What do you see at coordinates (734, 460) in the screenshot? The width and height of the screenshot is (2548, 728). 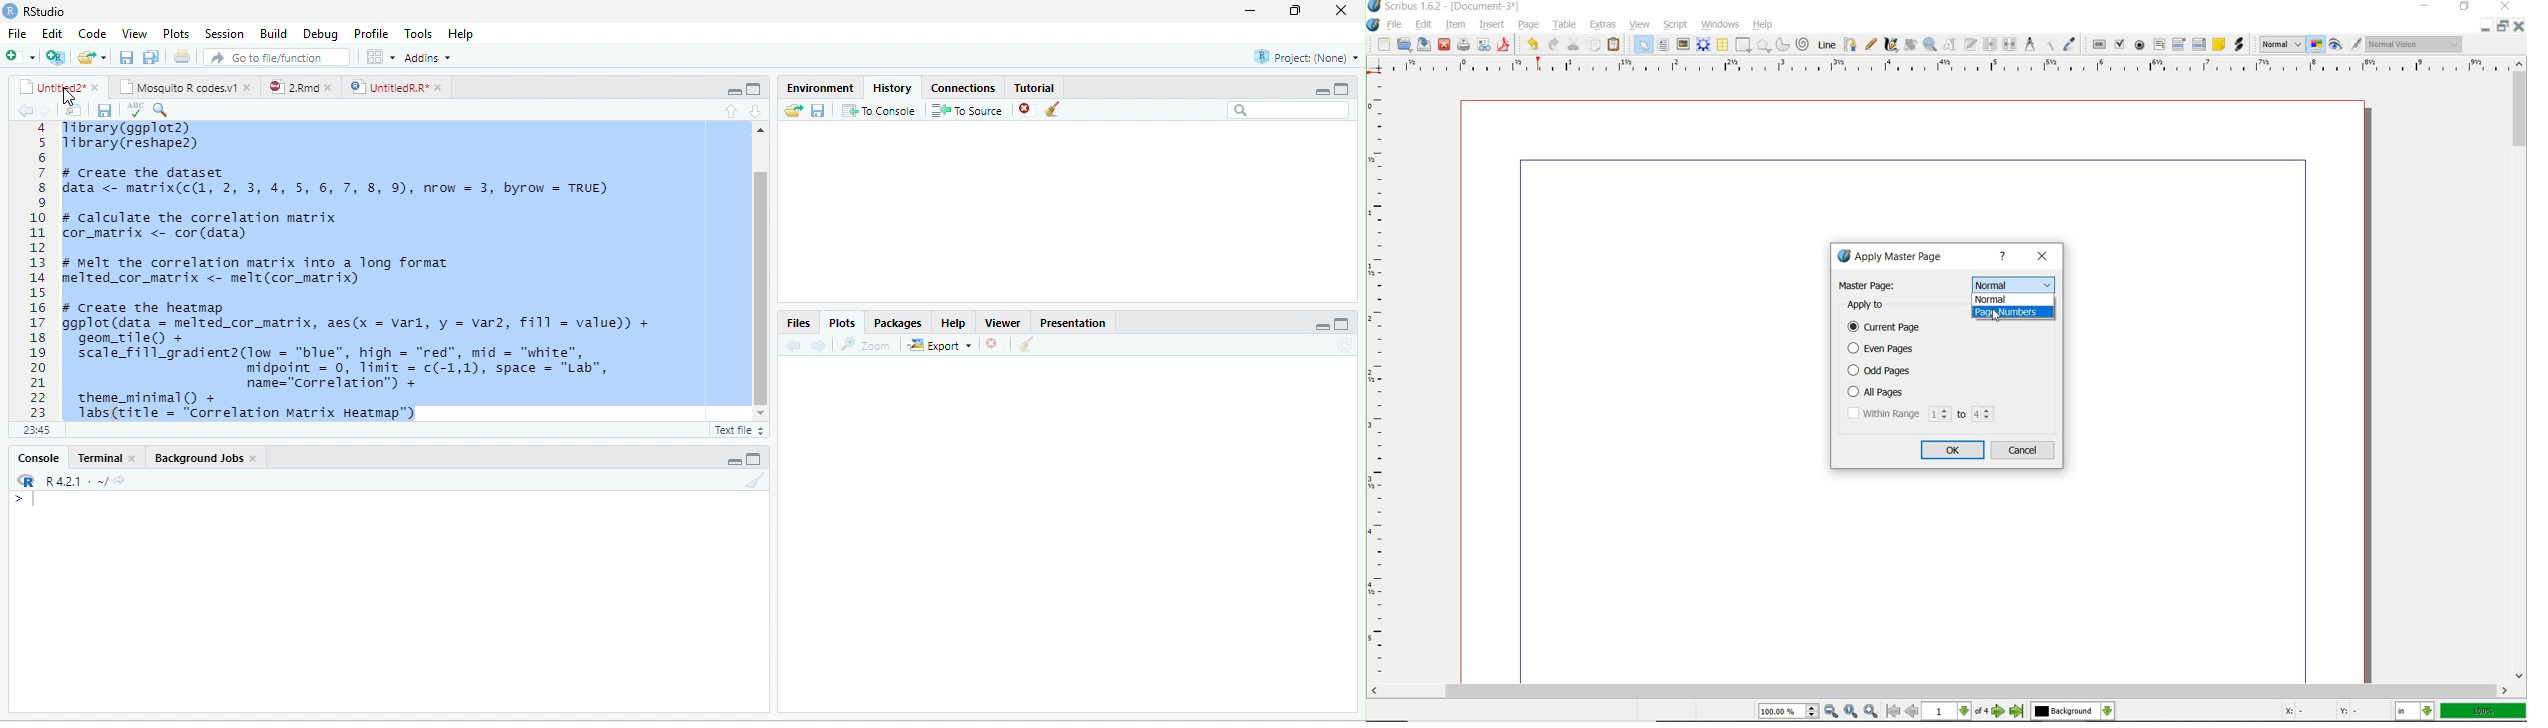 I see `minimize` at bounding box center [734, 460].